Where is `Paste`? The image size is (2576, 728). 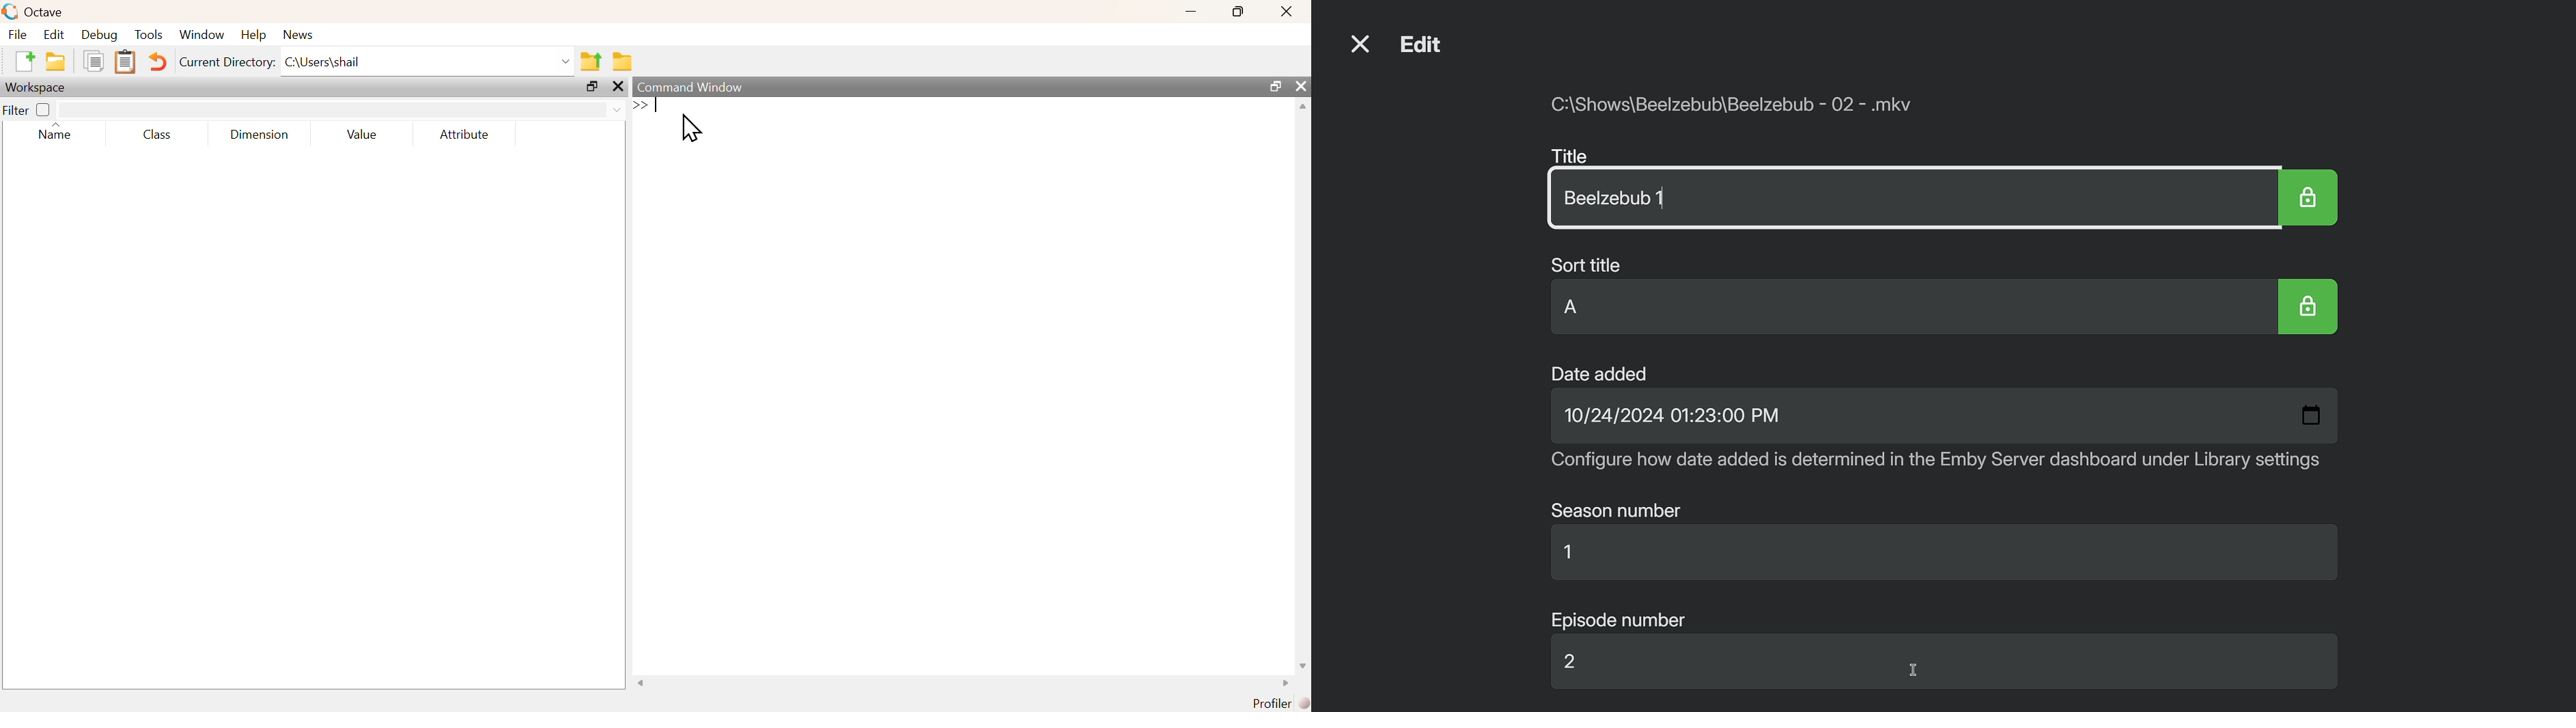
Paste is located at coordinates (126, 62).